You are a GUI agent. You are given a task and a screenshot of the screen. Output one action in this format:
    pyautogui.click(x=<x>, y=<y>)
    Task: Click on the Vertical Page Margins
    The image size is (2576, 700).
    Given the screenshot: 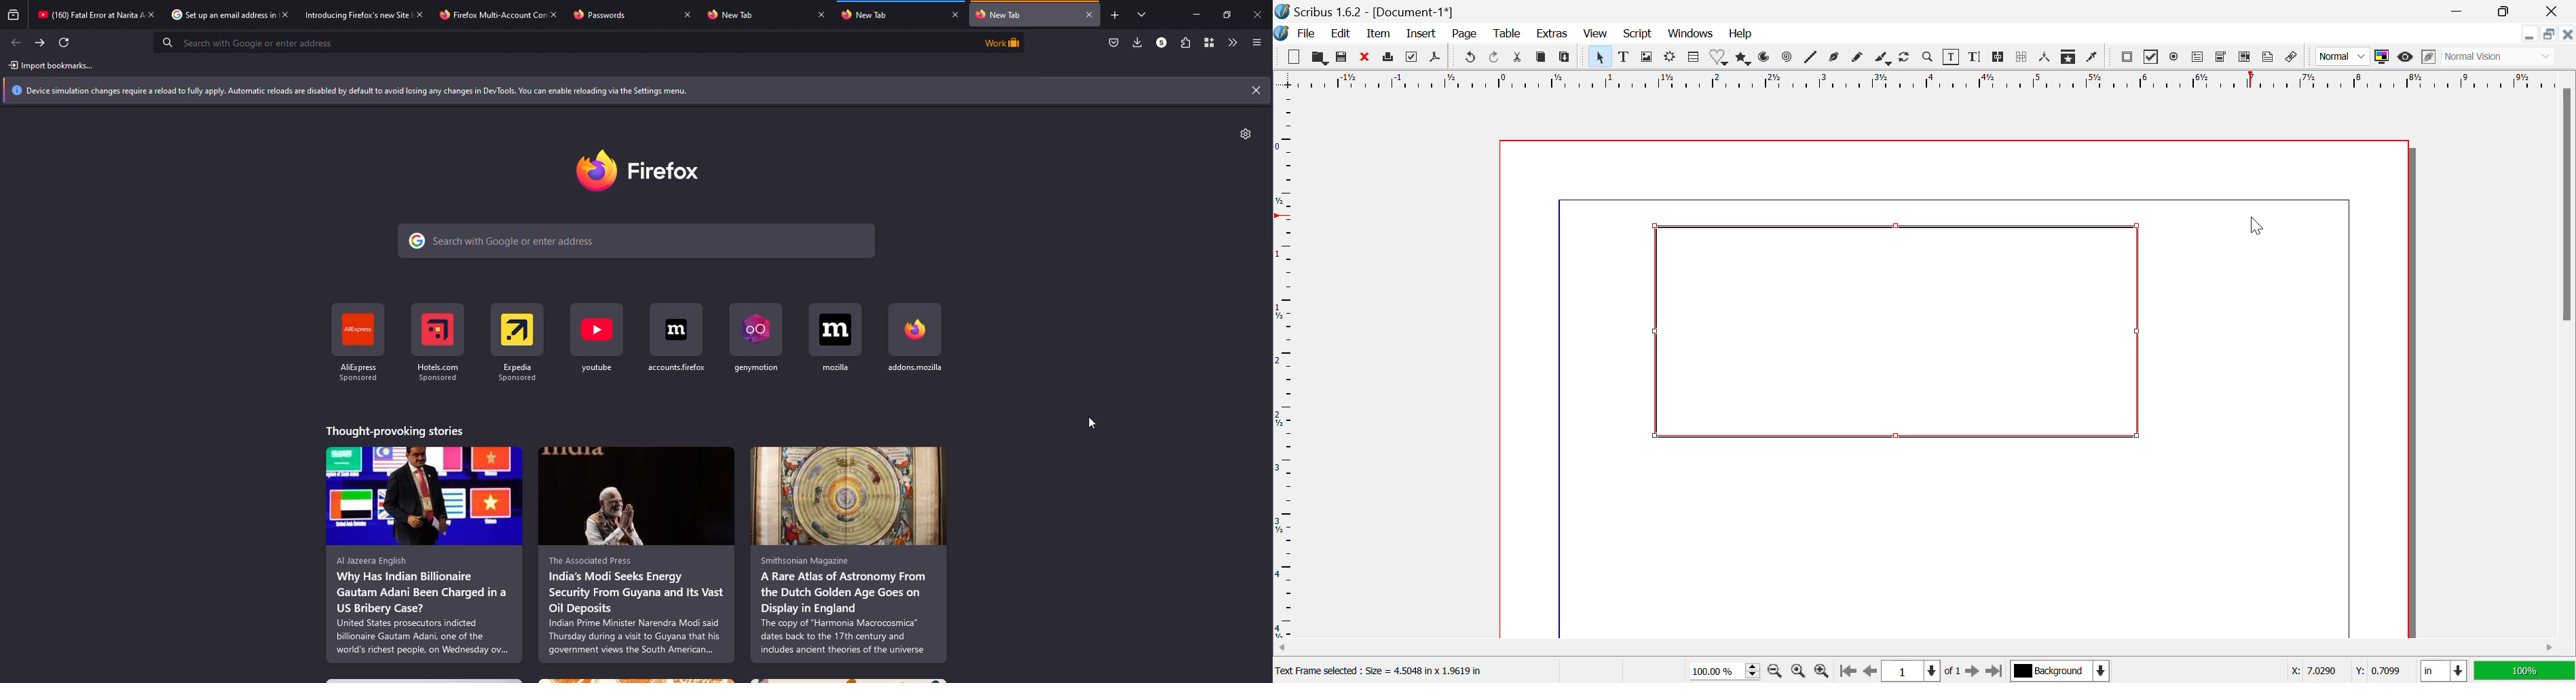 What is the action you would take?
    pyautogui.click(x=1921, y=81)
    